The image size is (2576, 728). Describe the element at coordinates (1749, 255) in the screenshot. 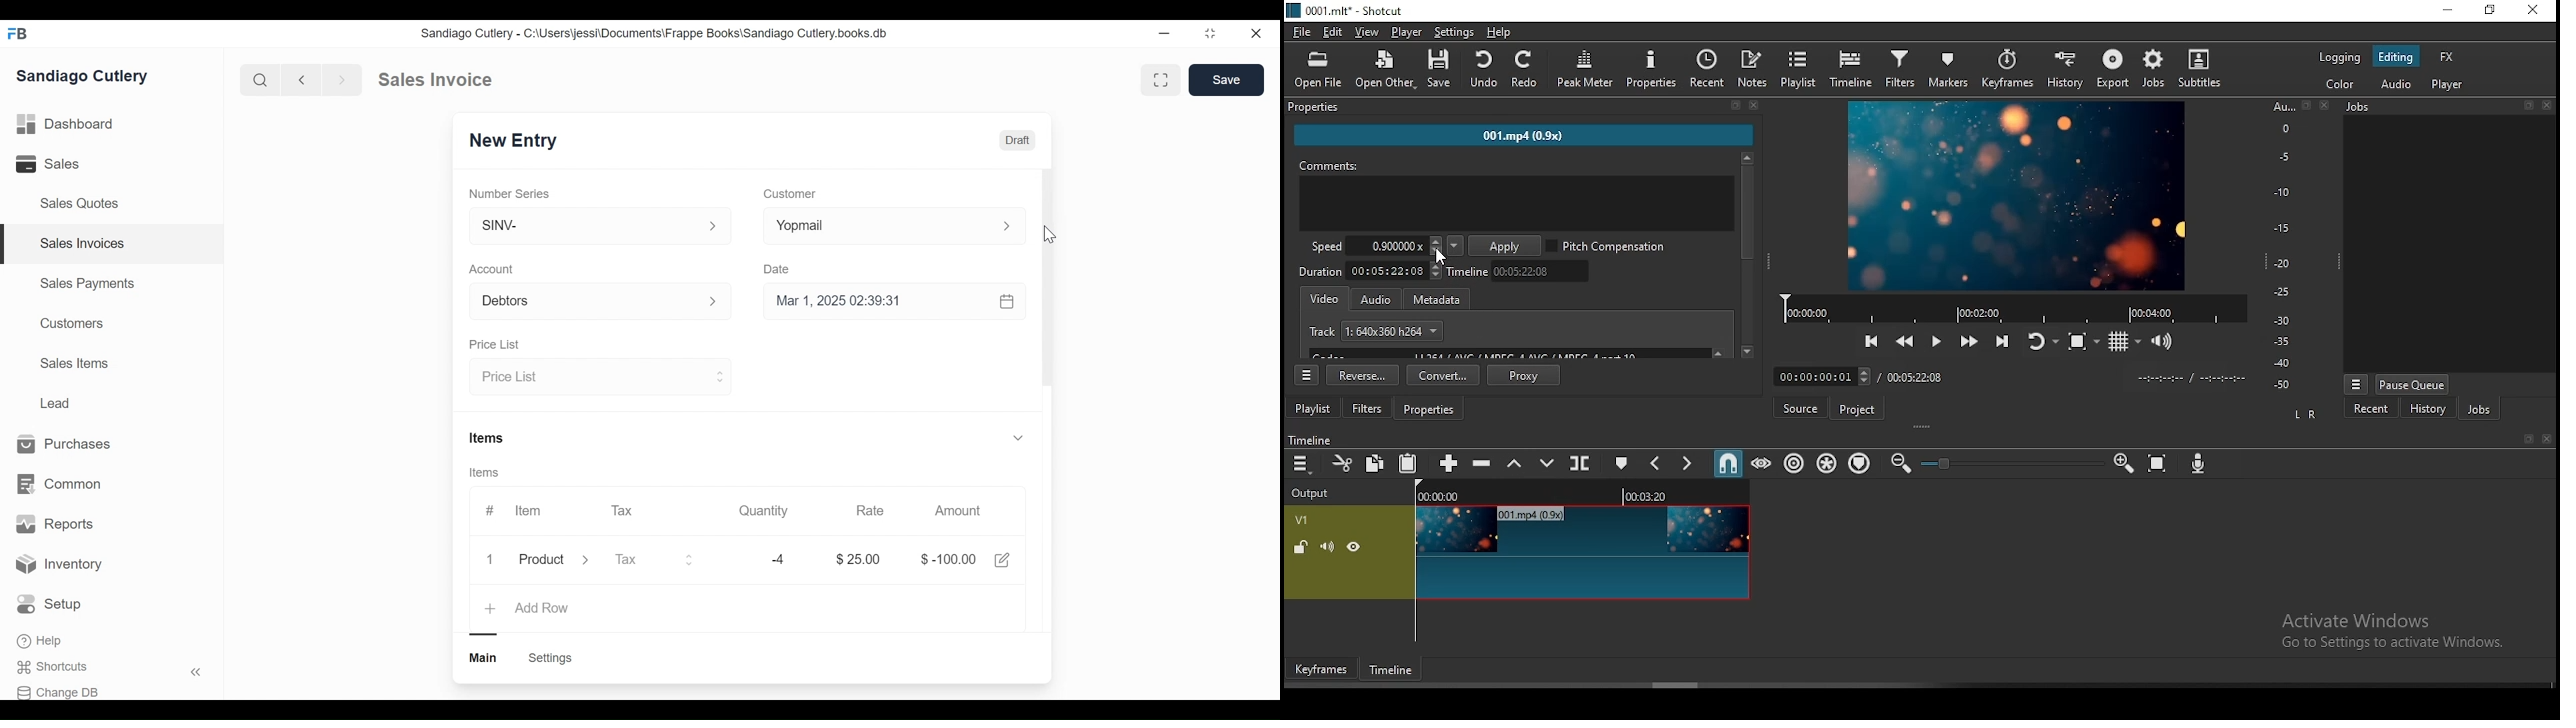

I see `scroll bar` at that location.